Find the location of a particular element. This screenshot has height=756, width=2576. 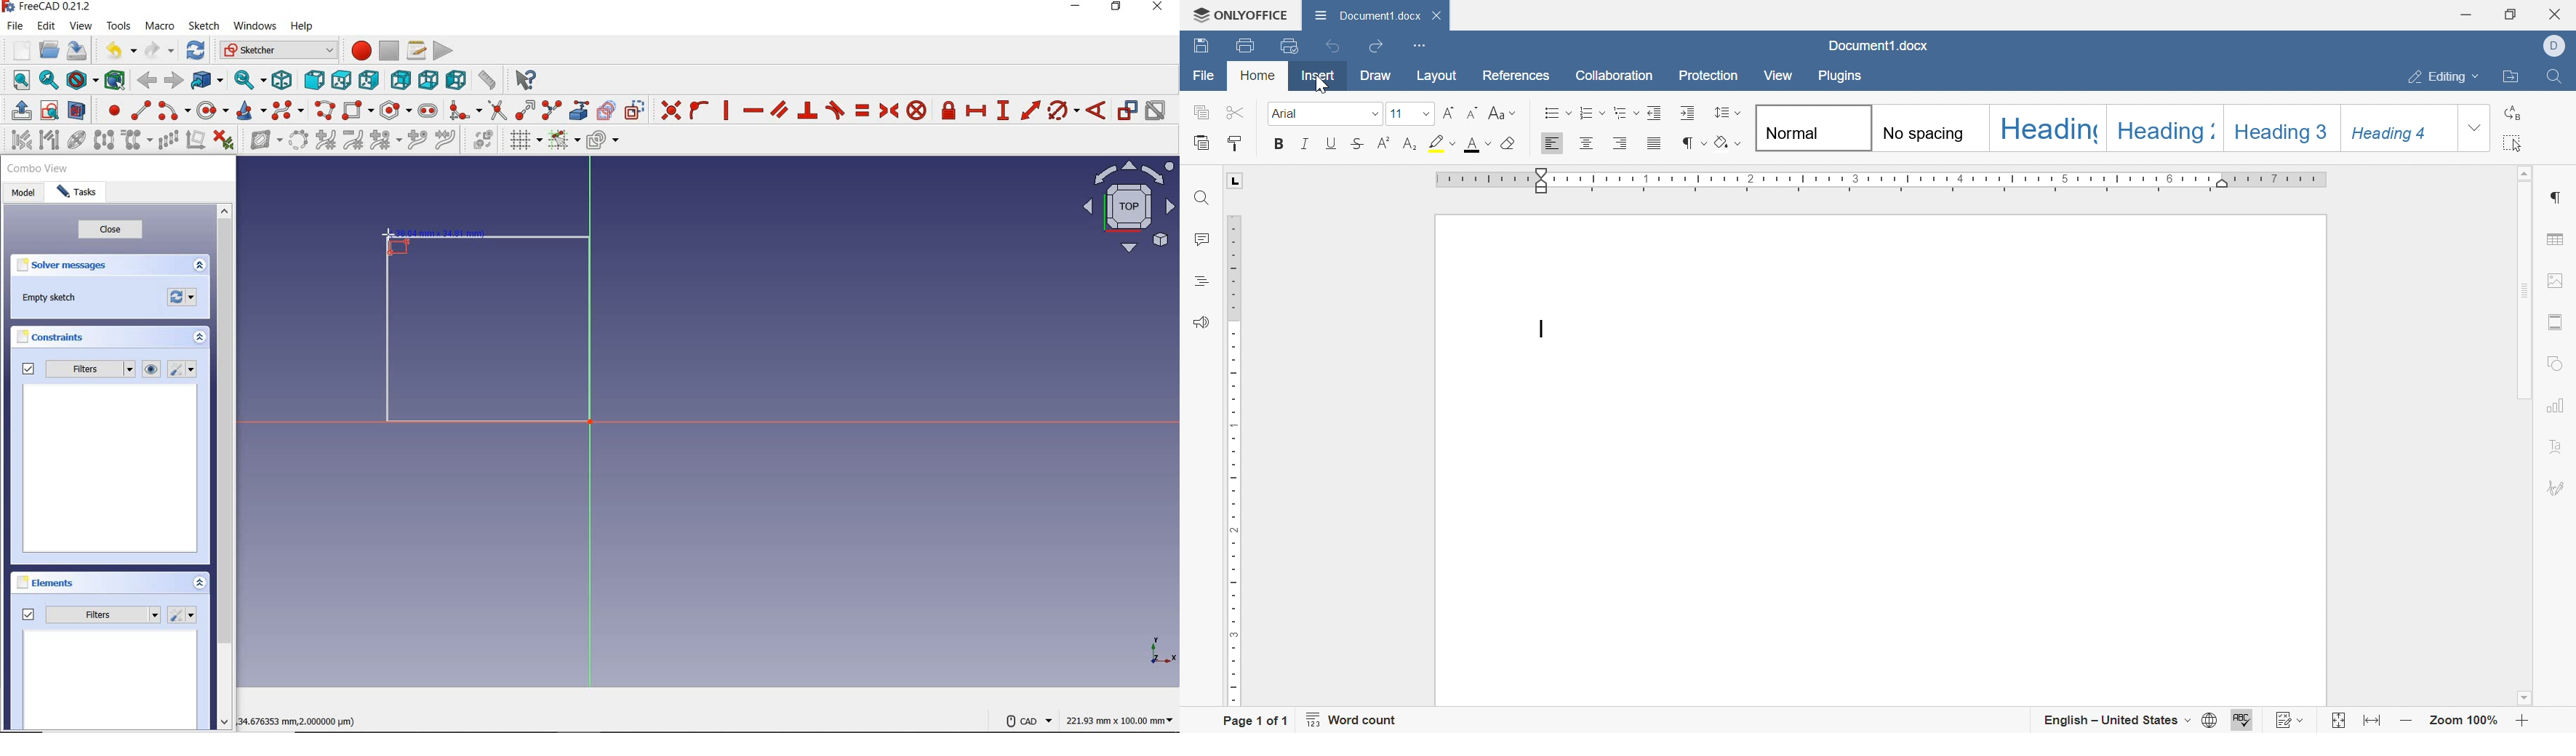

Copy style is located at coordinates (1237, 144).